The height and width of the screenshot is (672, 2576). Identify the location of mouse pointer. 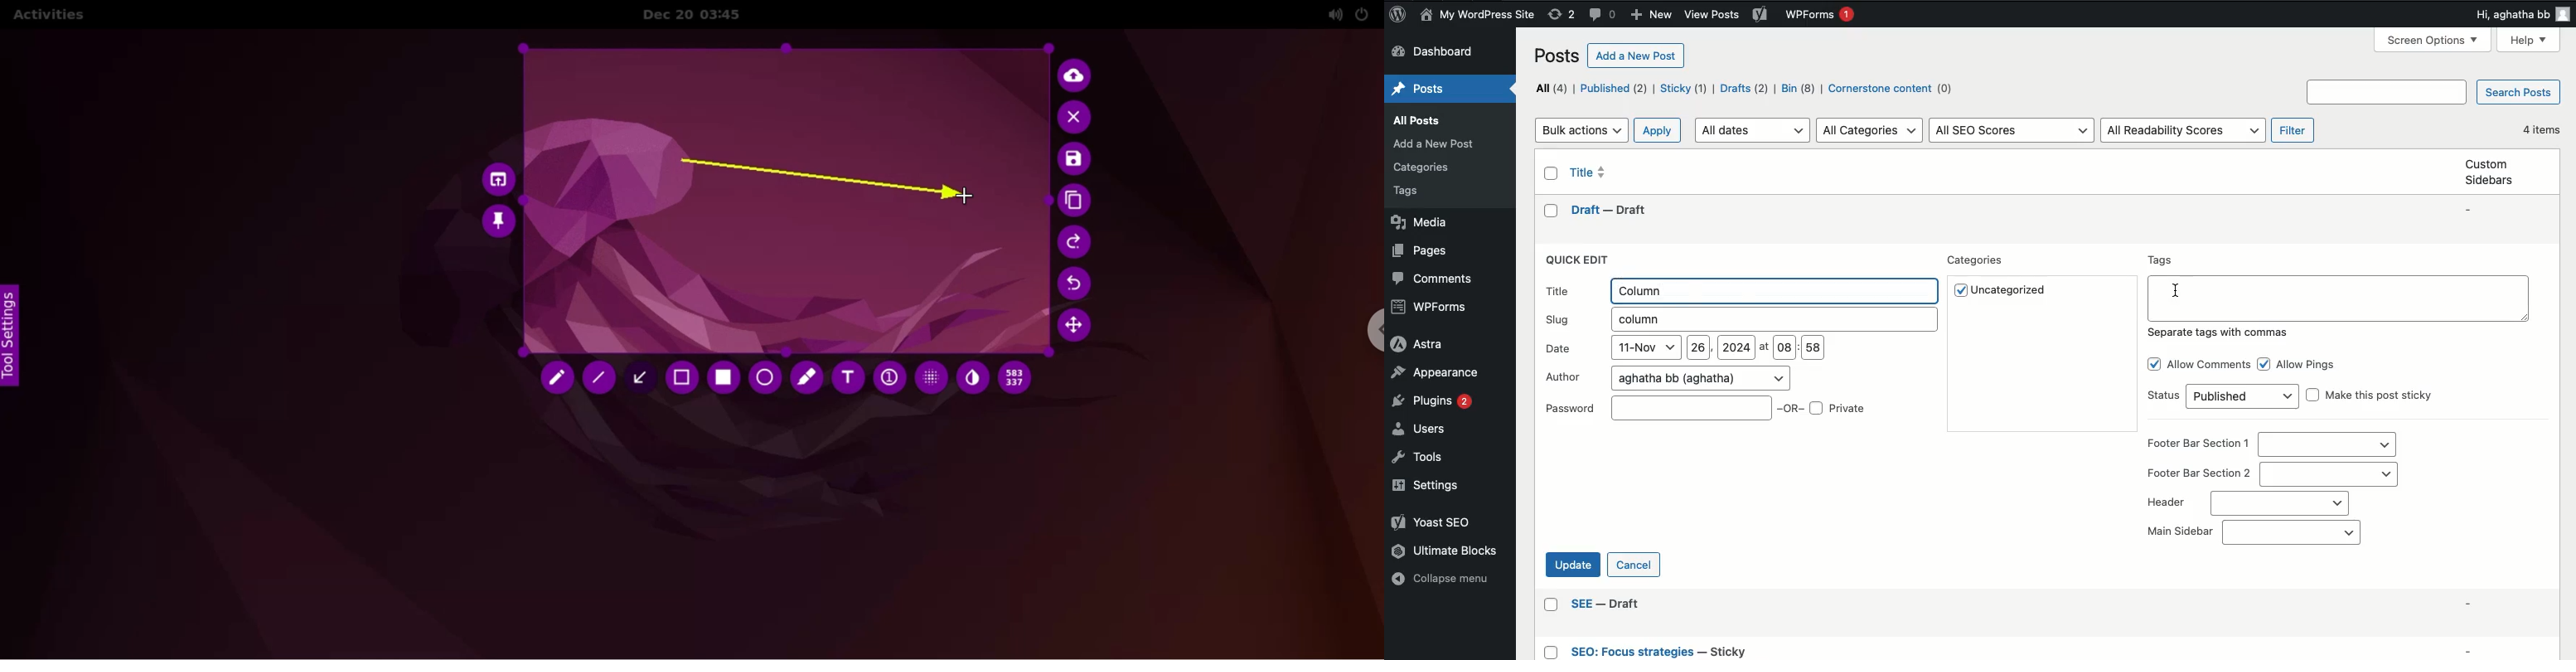
(2174, 291).